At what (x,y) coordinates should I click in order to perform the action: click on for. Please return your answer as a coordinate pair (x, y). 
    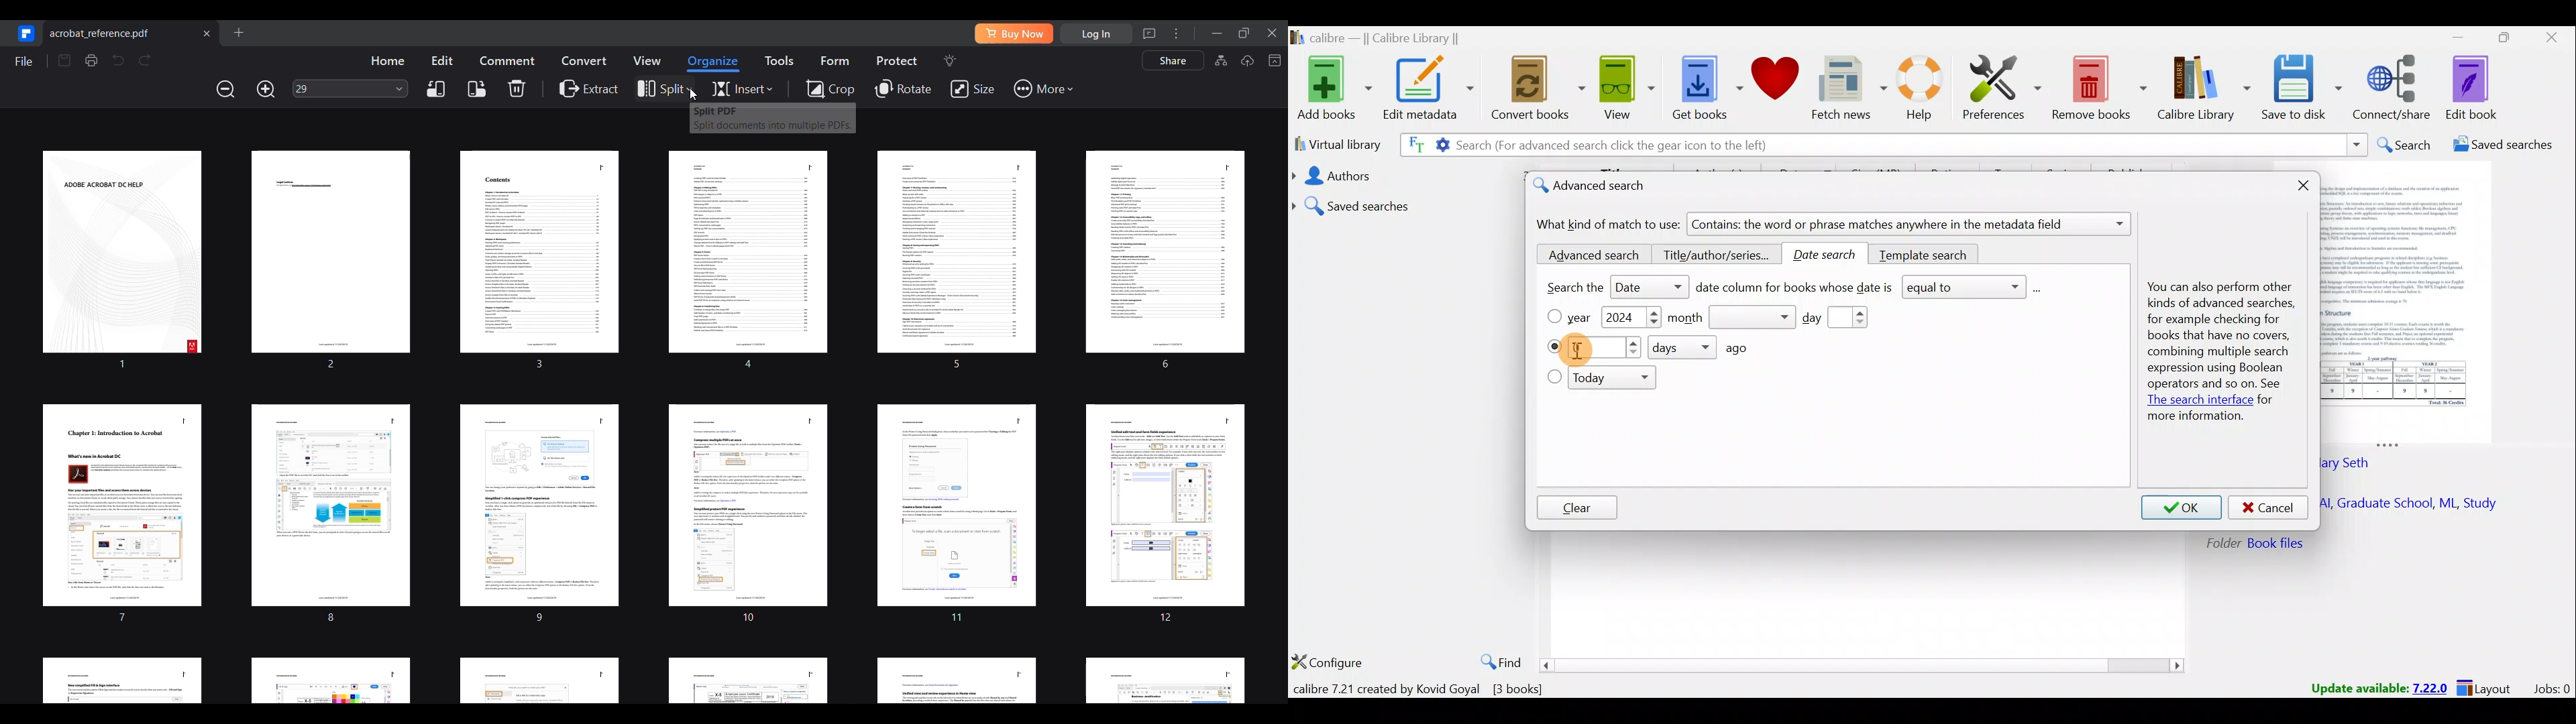
    Looking at the image, I should click on (2267, 401).